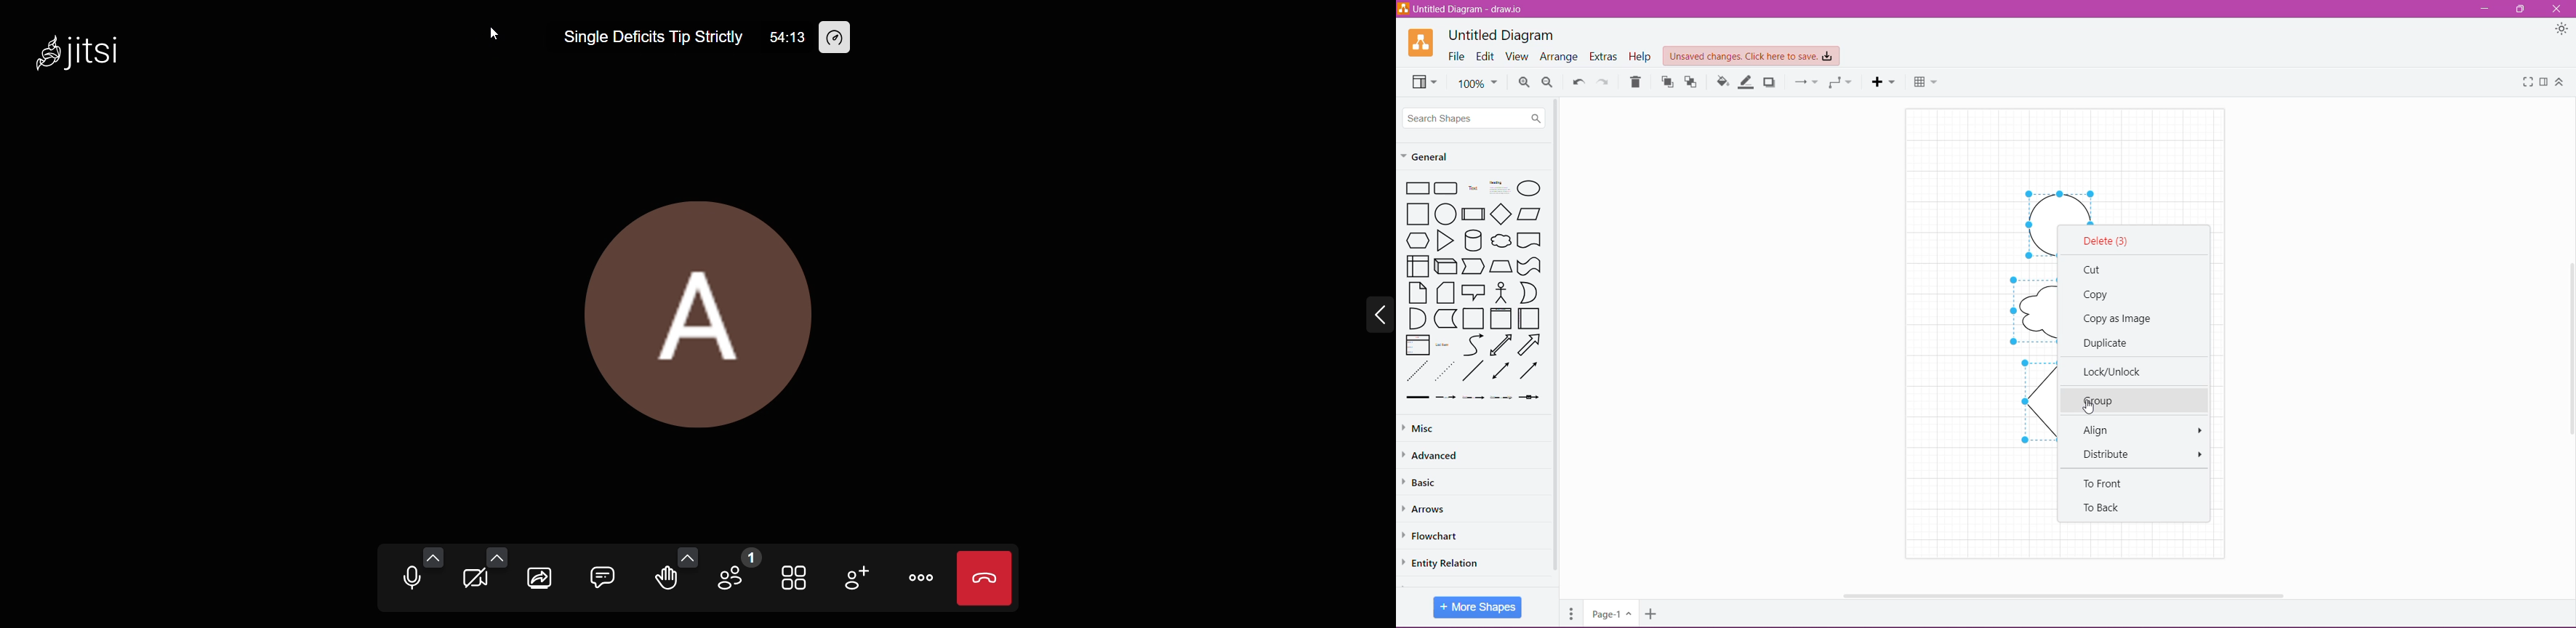 This screenshot has height=644, width=2576. What do you see at coordinates (1438, 536) in the screenshot?
I see `Flowchart` at bounding box center [1438, 536].